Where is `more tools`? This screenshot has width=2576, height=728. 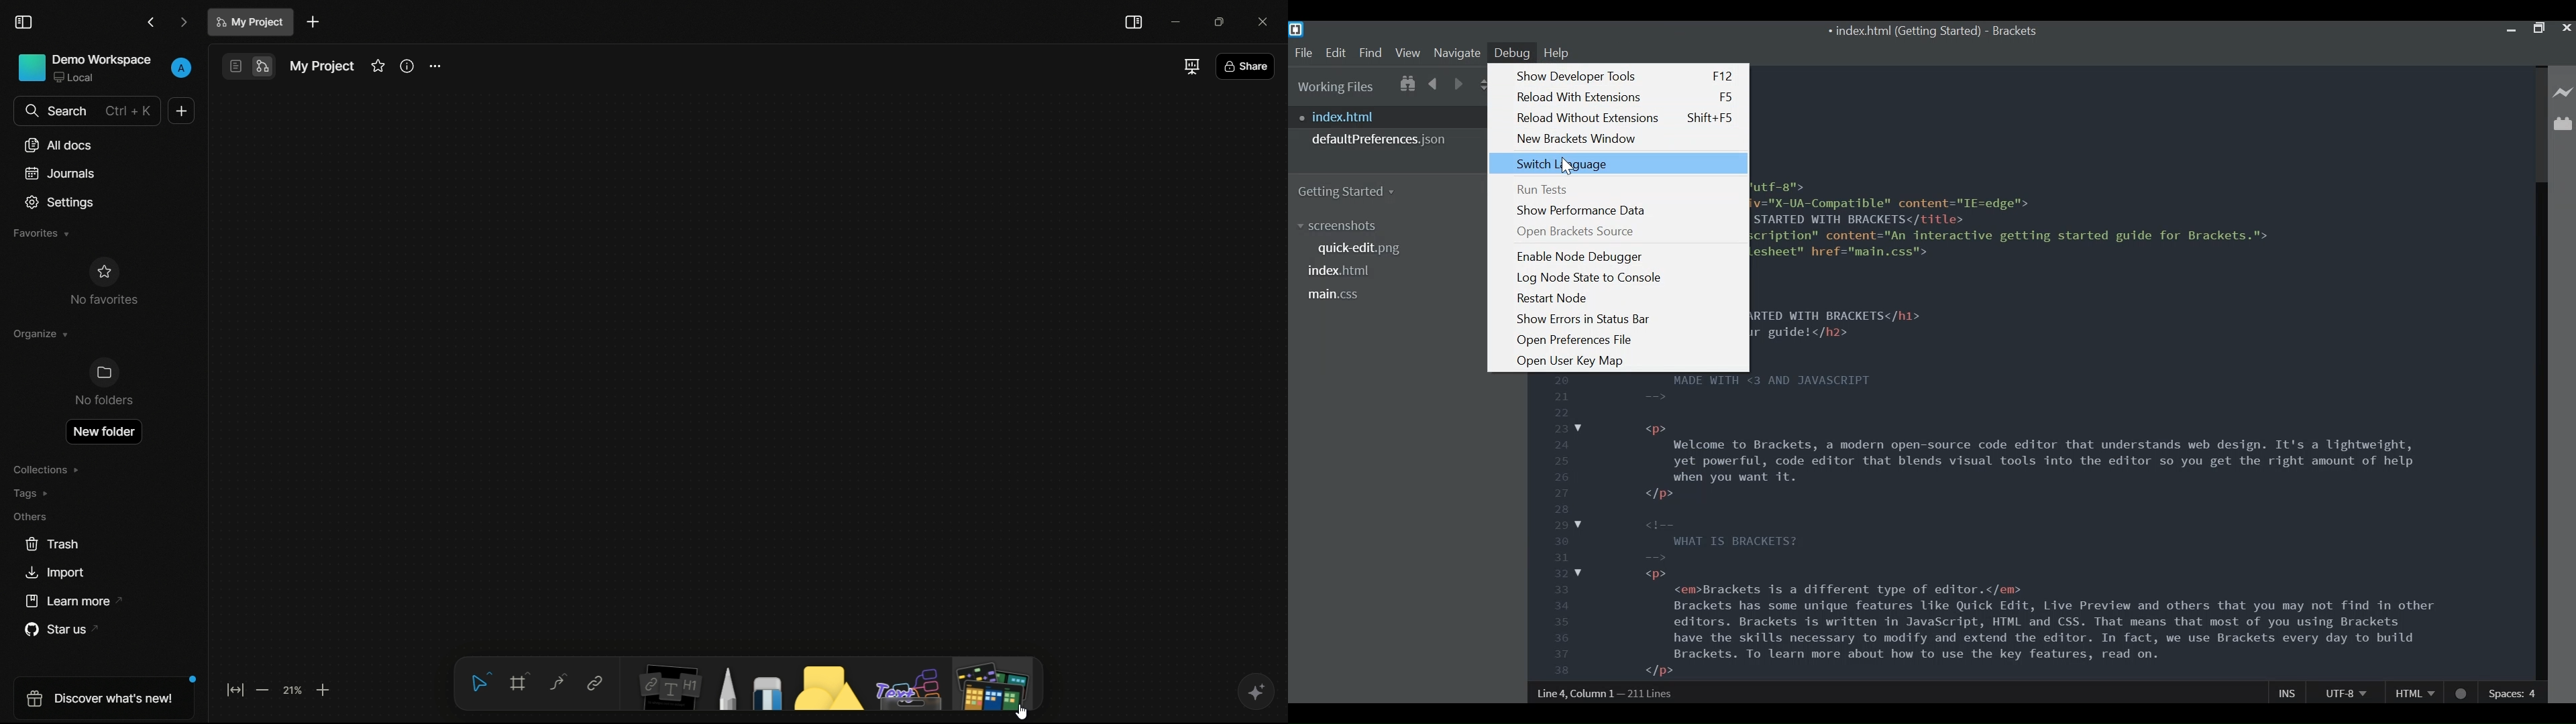
more tools is located at coordinates (994, 683).